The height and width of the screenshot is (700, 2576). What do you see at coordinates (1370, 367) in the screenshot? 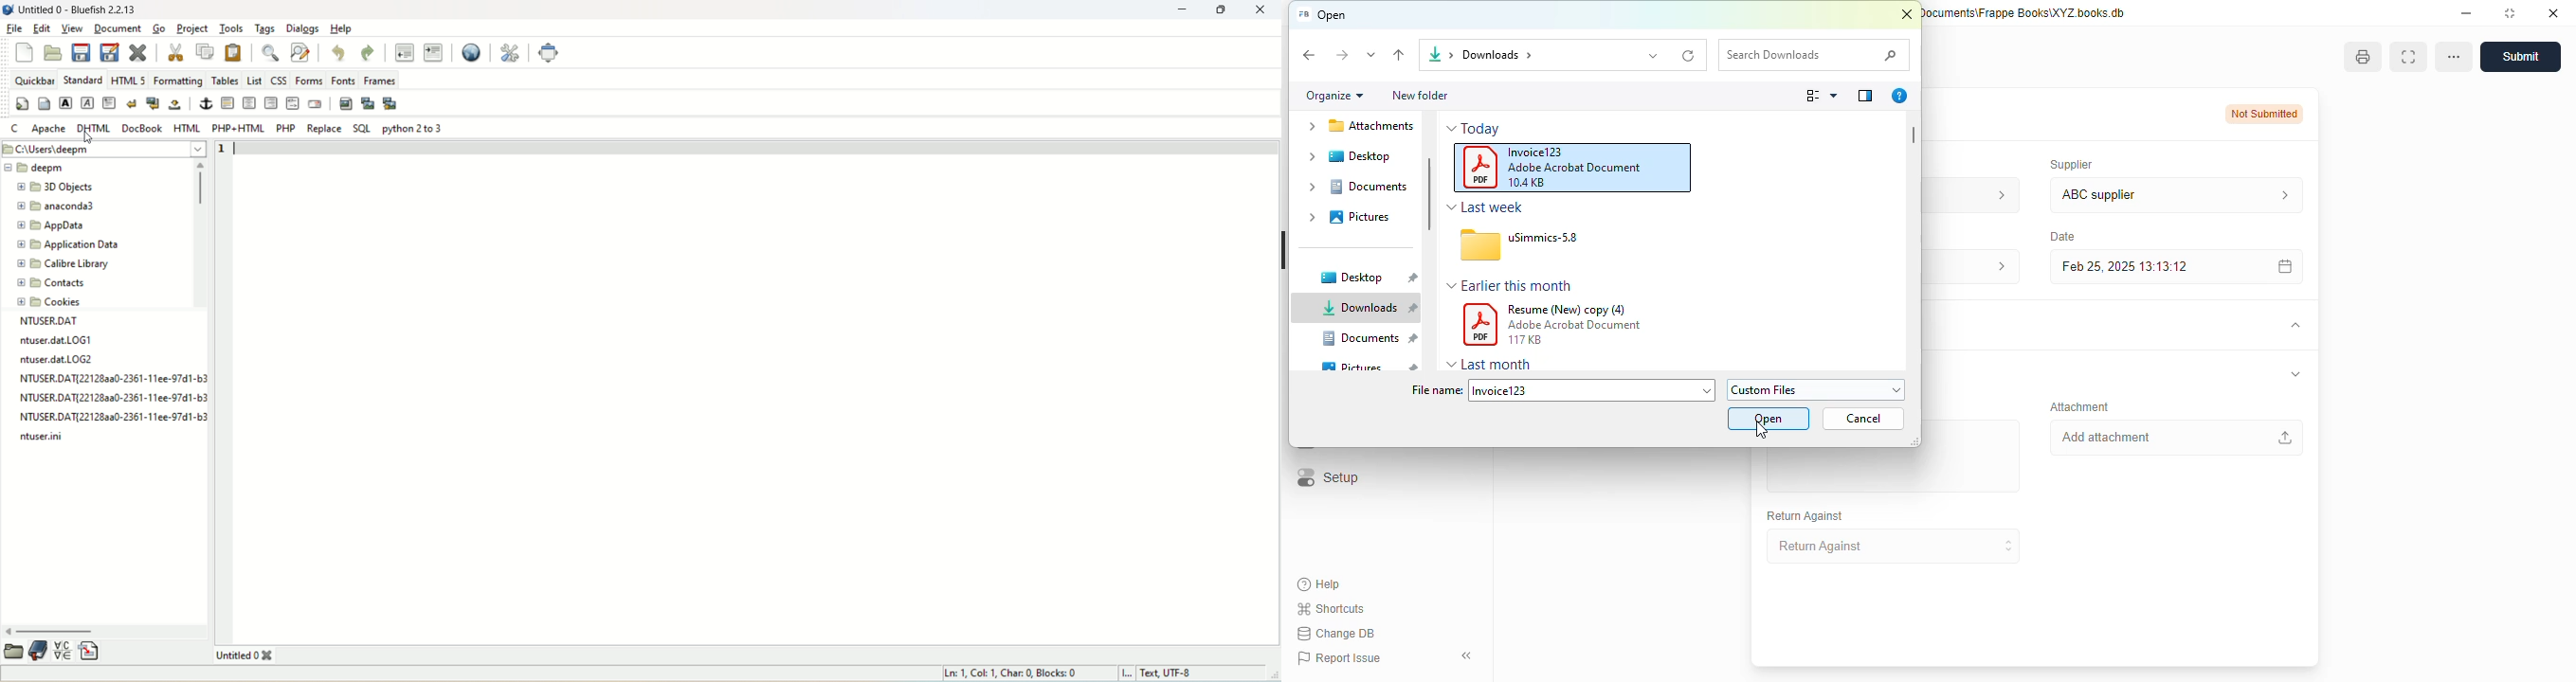
I see `pictures` at bounding box center [1370, 367].